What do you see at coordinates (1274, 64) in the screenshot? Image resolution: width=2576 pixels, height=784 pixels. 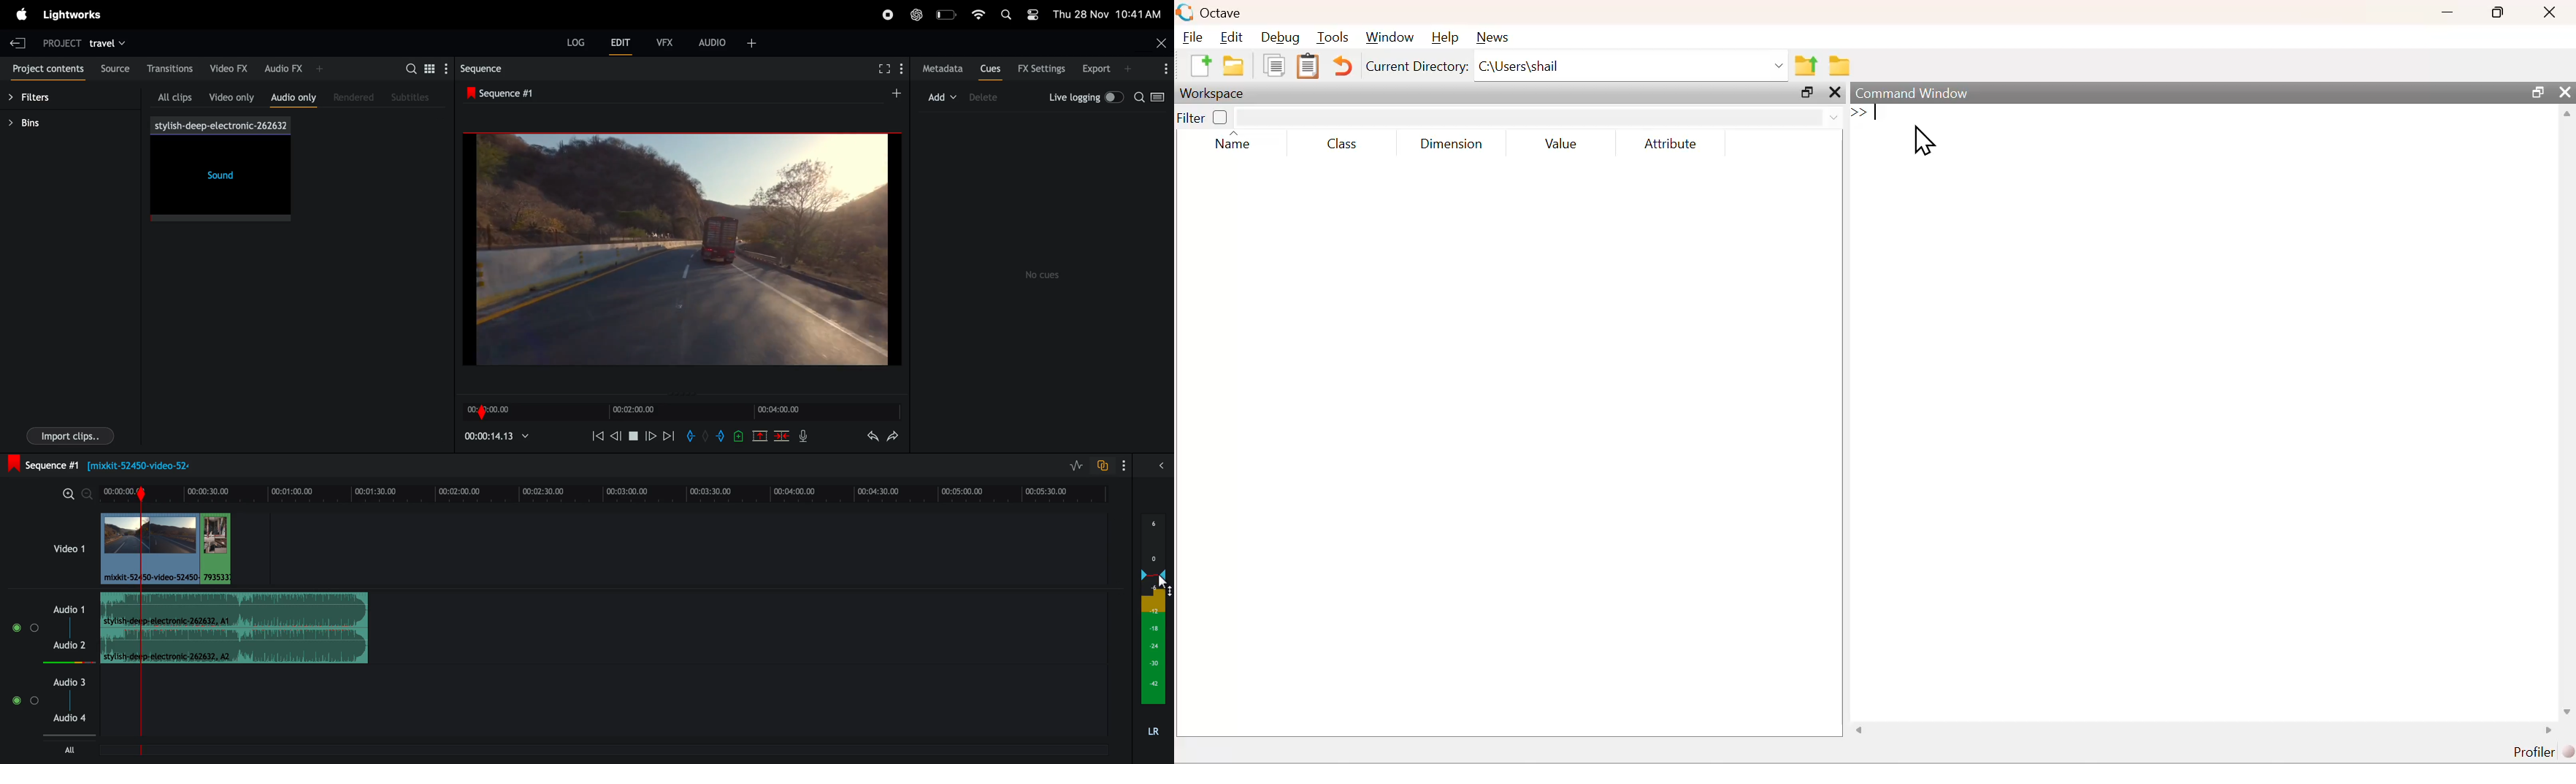 I see `copy` at bounding box center [1274, 64].